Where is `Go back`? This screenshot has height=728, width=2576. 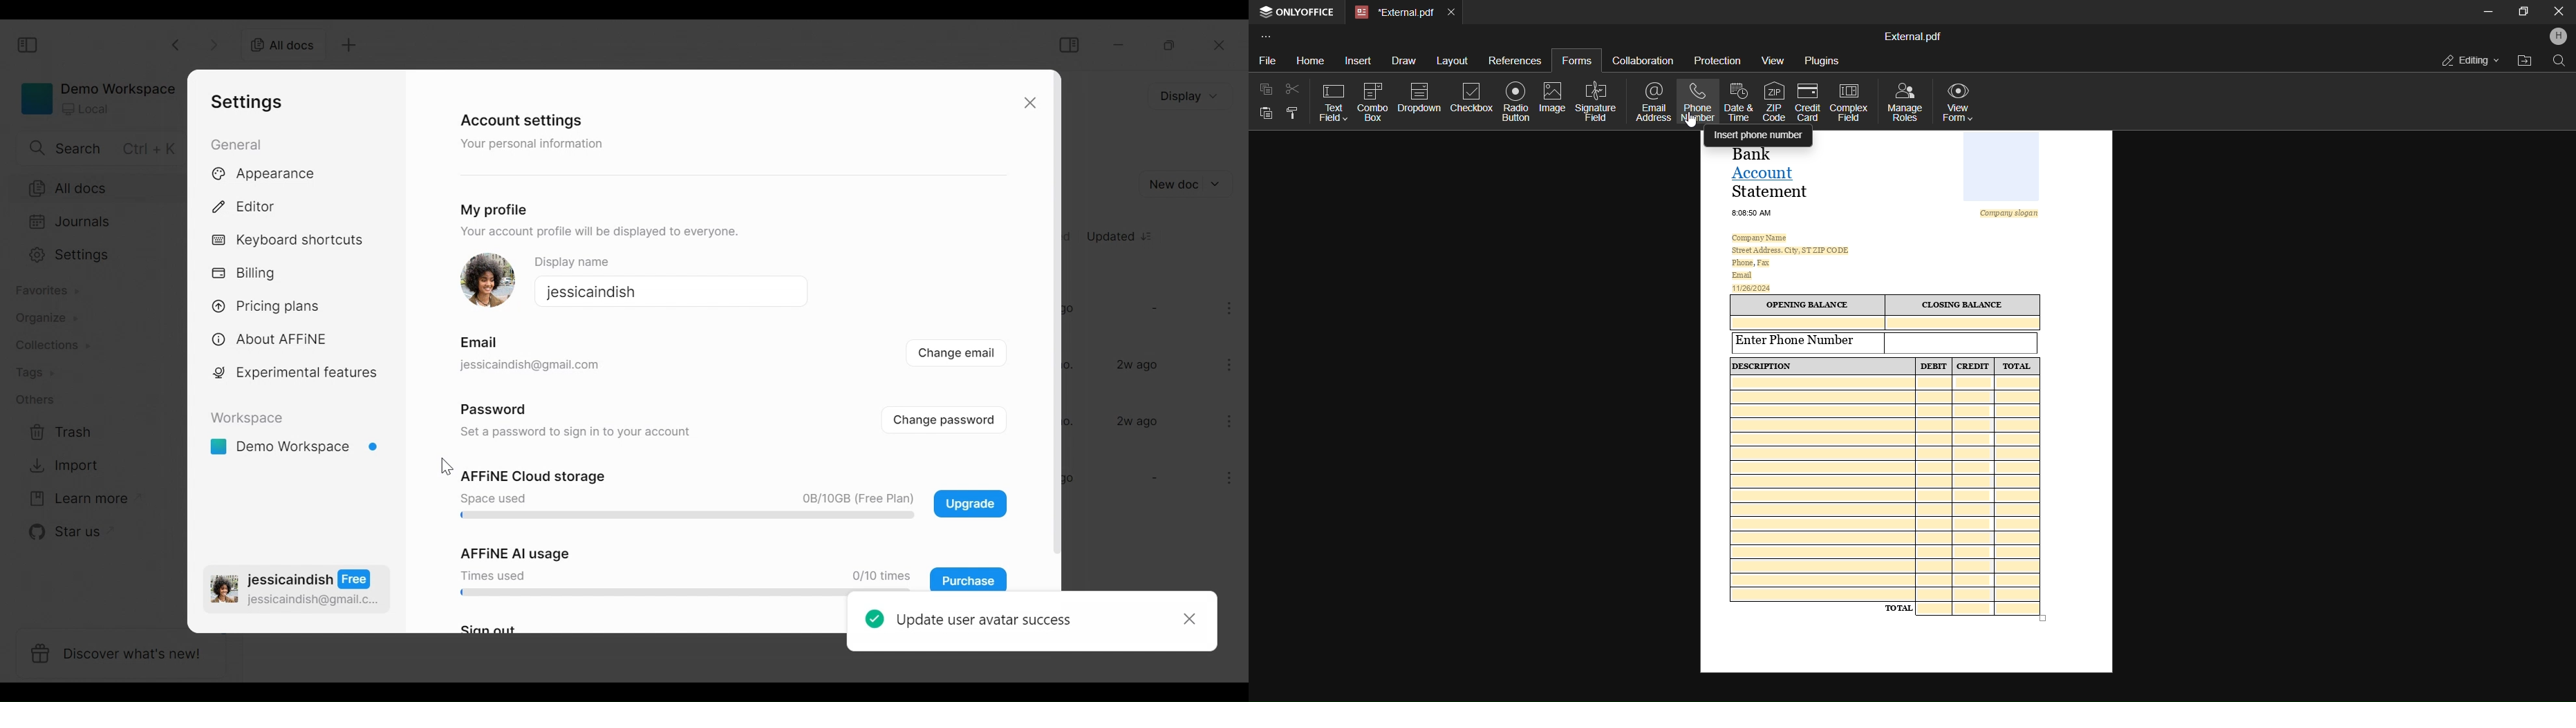 Go back is located at coordinates (176, 45).